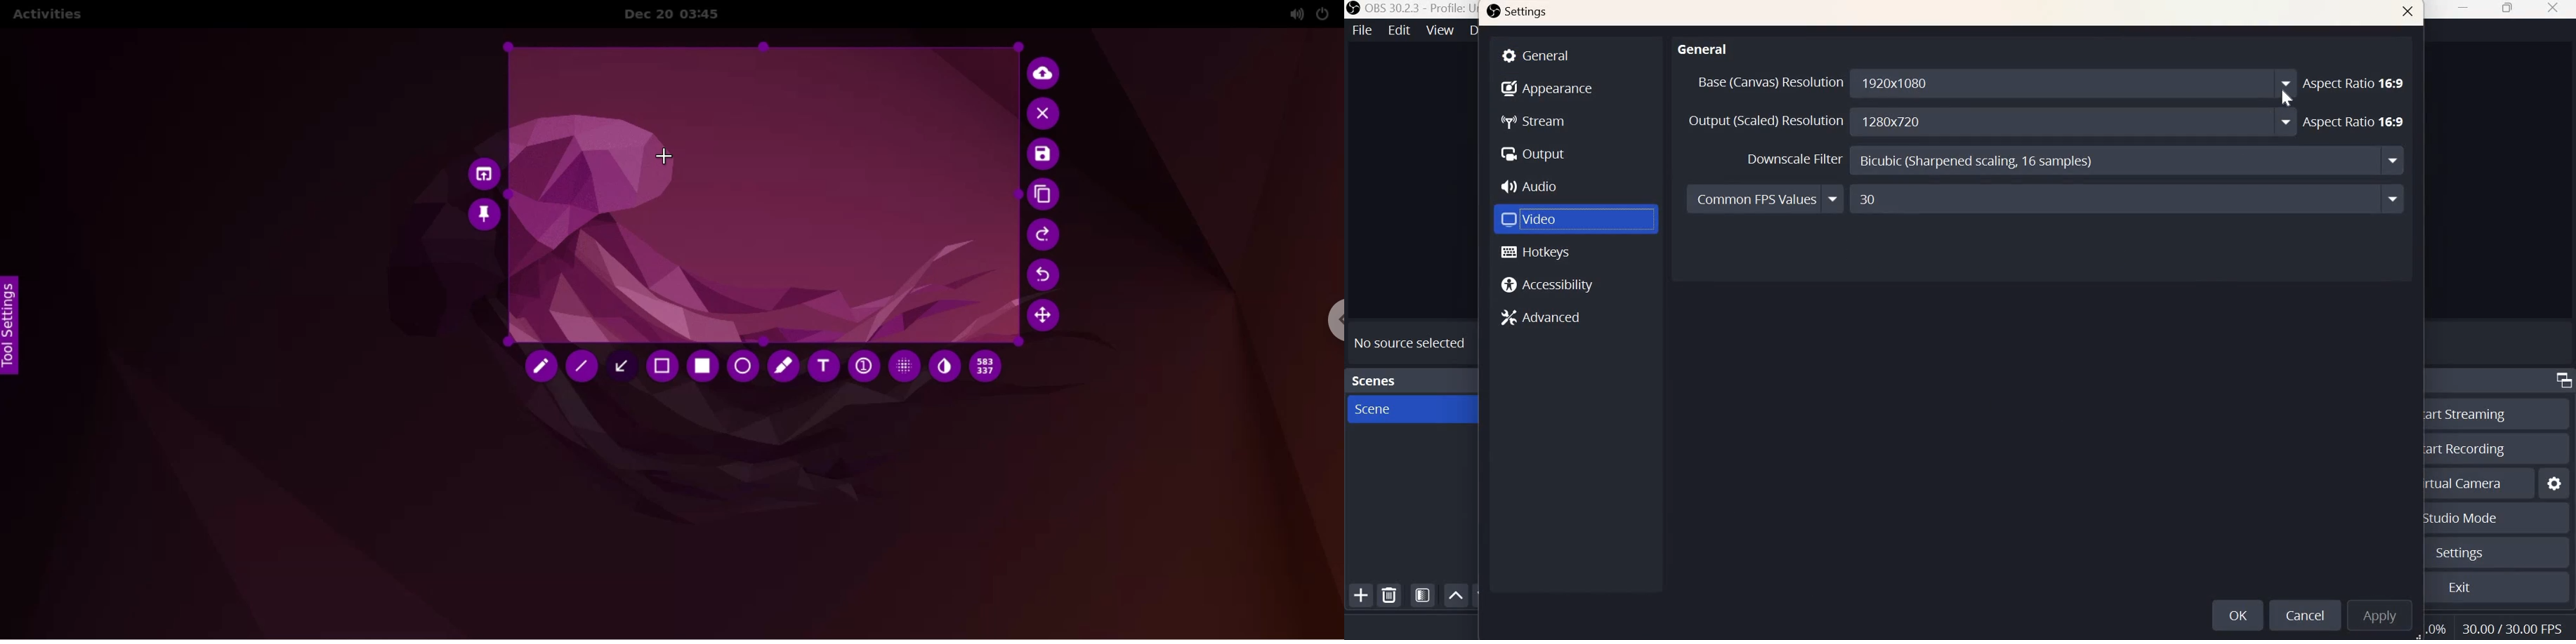 The image size is (2576, 644). I want to click on Scene, so click(1394, 409).